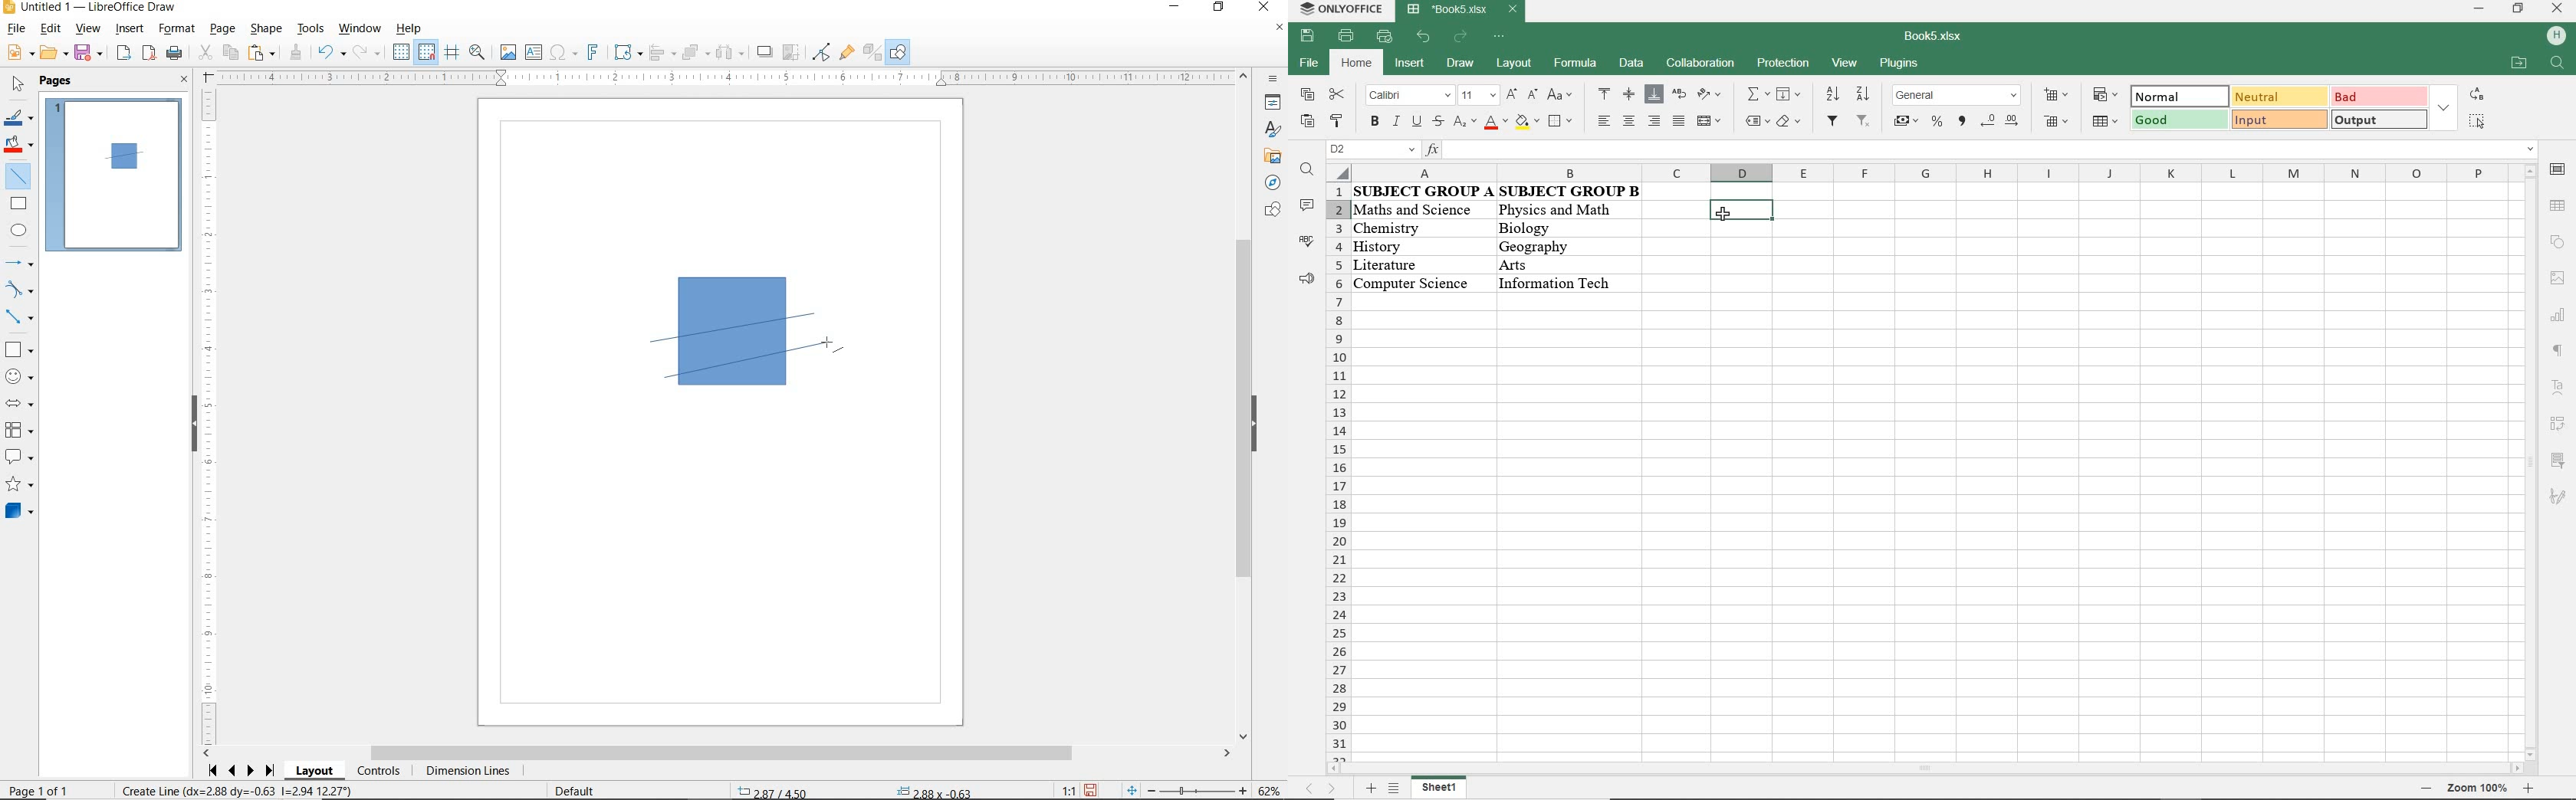  What do you see at coordinates (2477, 8) in the screenshot?
I see `minimize` at bounding box center [2477, 8].